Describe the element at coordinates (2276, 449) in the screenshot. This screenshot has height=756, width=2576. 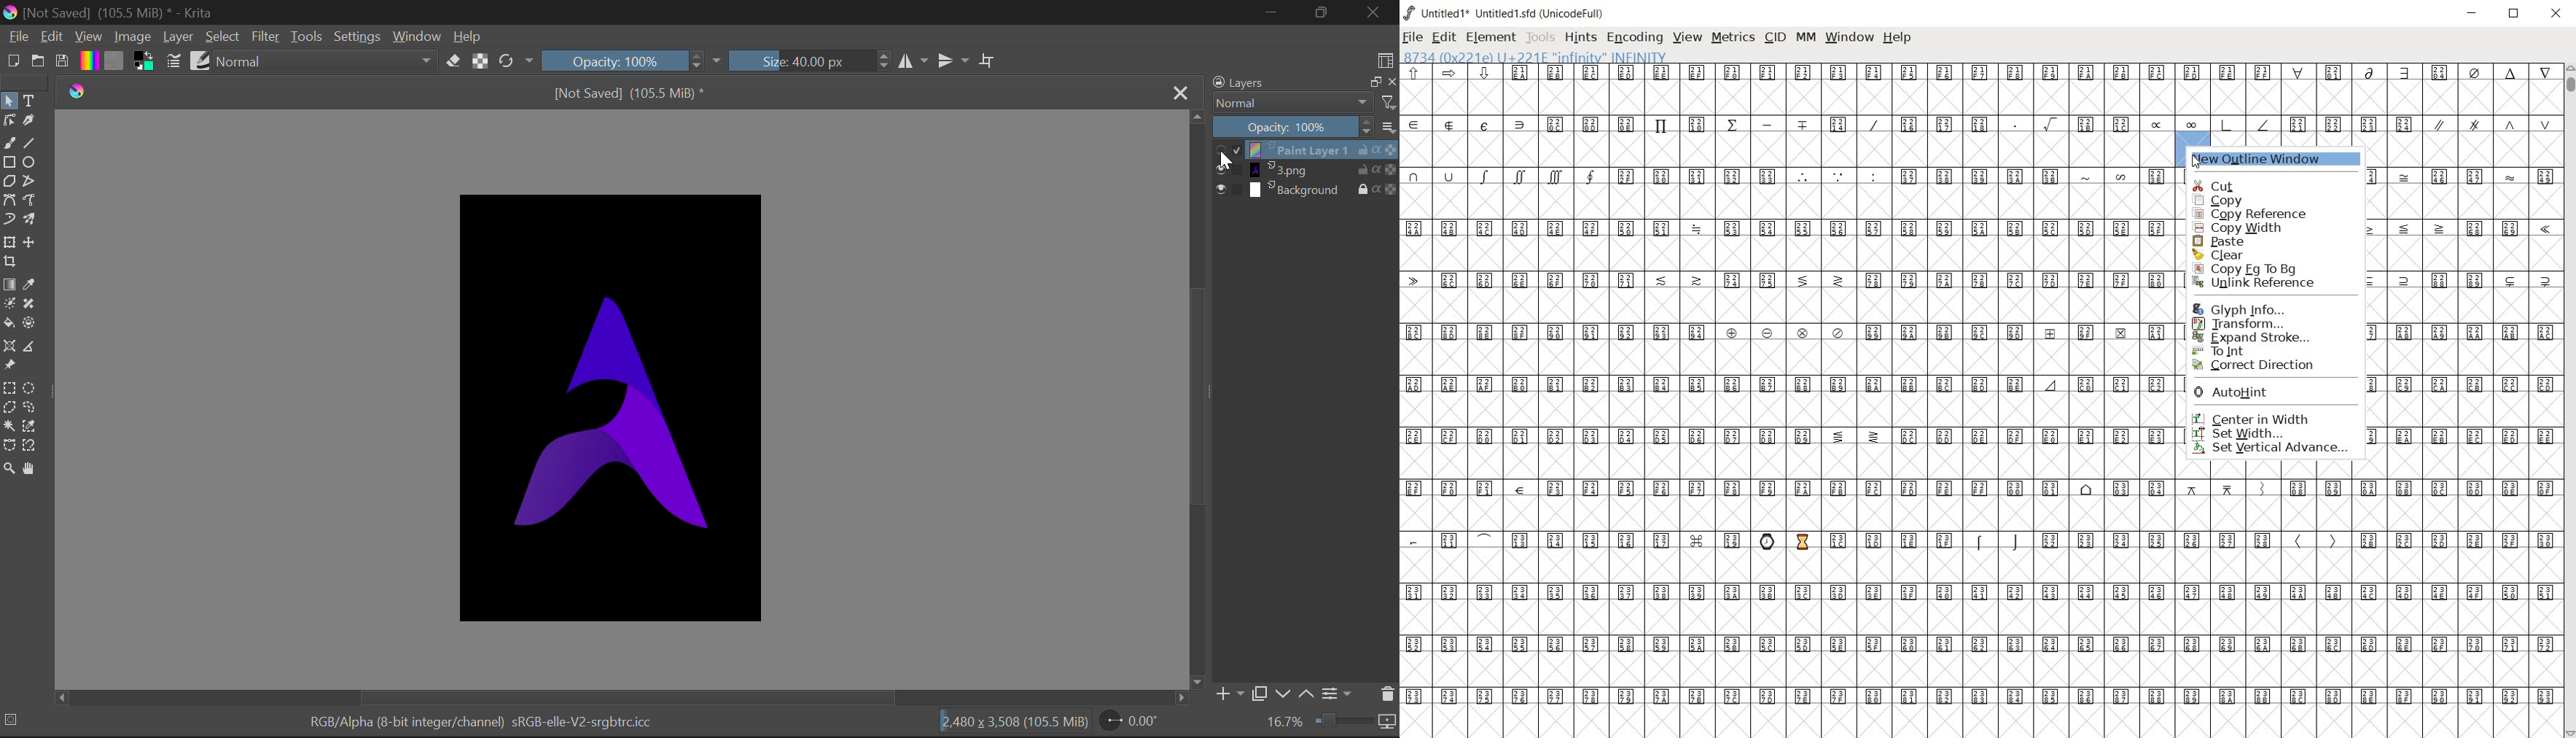
I see `set vertical advance` at that location.